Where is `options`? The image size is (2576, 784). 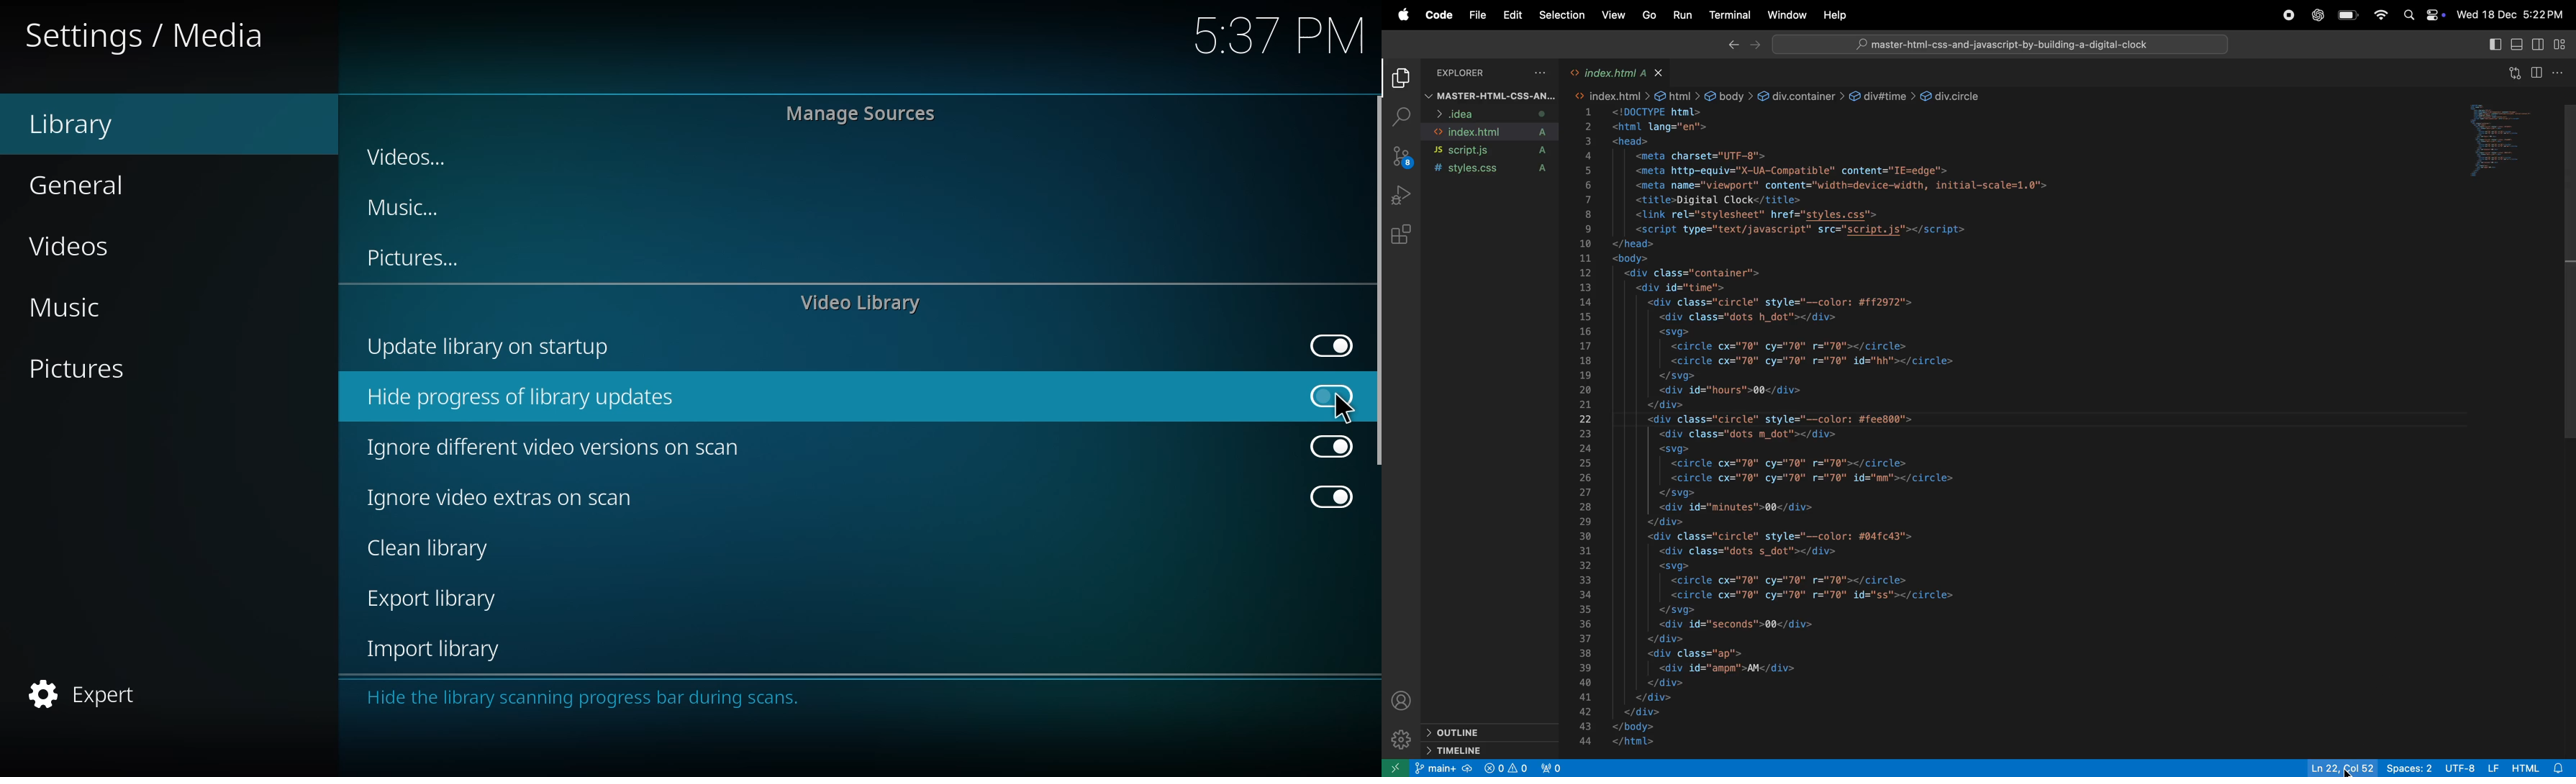 options is located at coordinates (2563, 74).